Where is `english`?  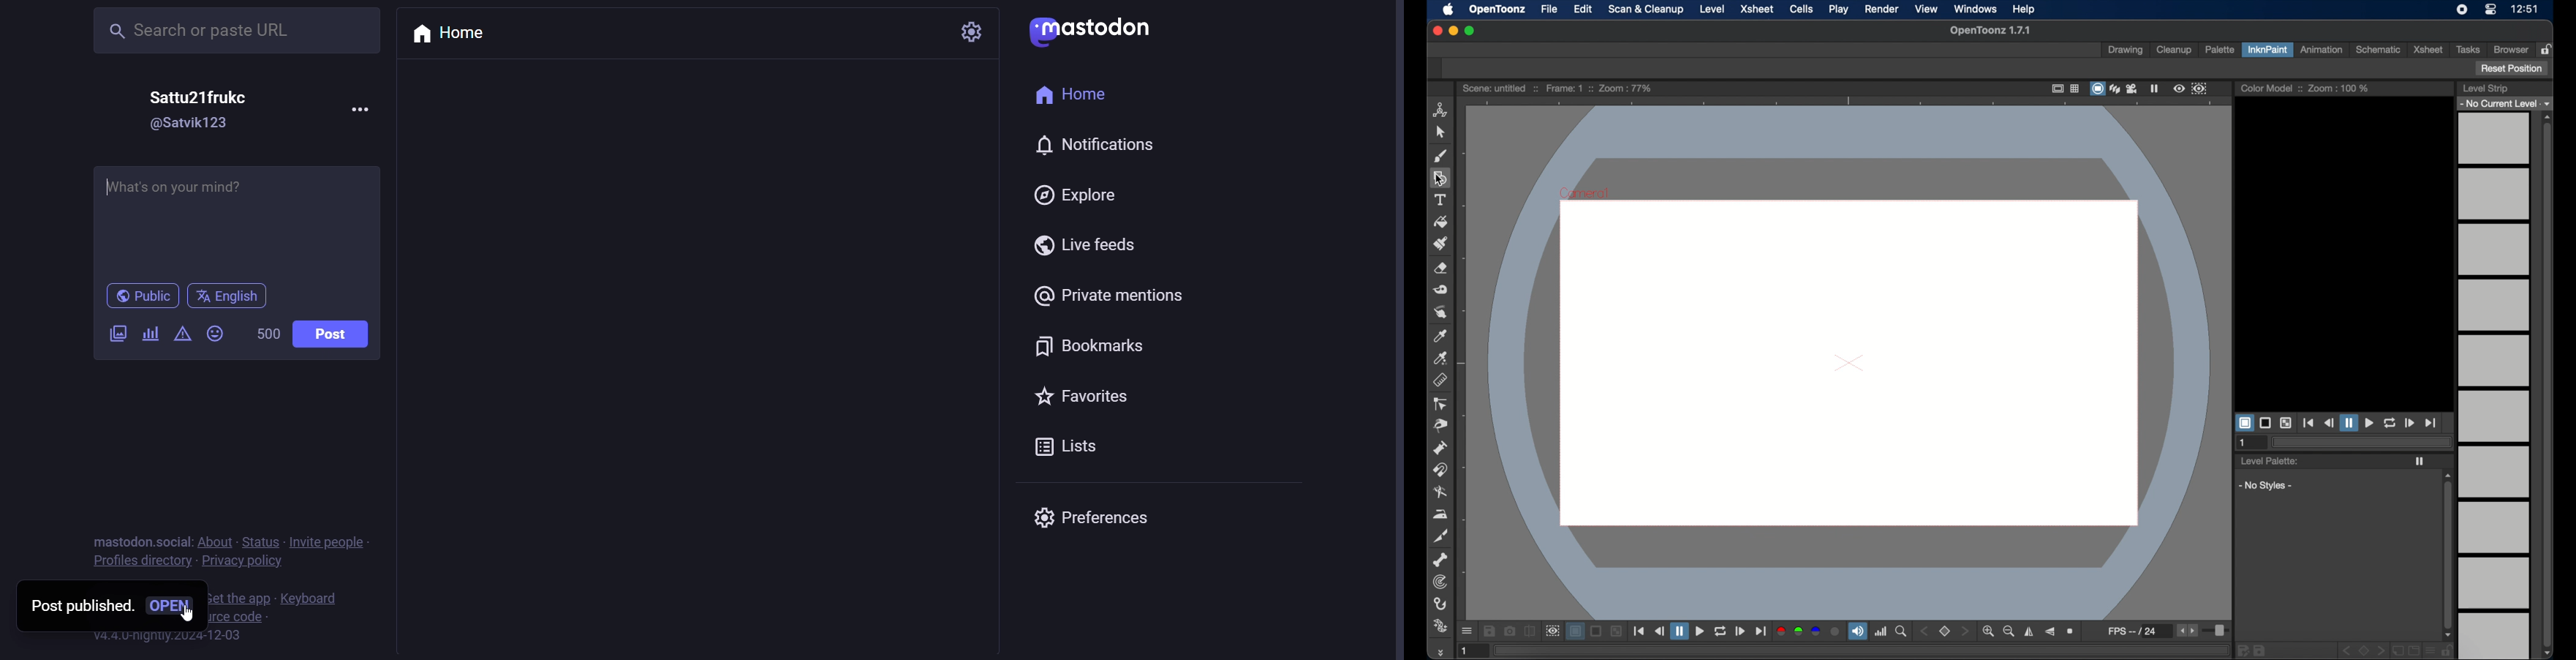 english is located at coordinates (230, 298).